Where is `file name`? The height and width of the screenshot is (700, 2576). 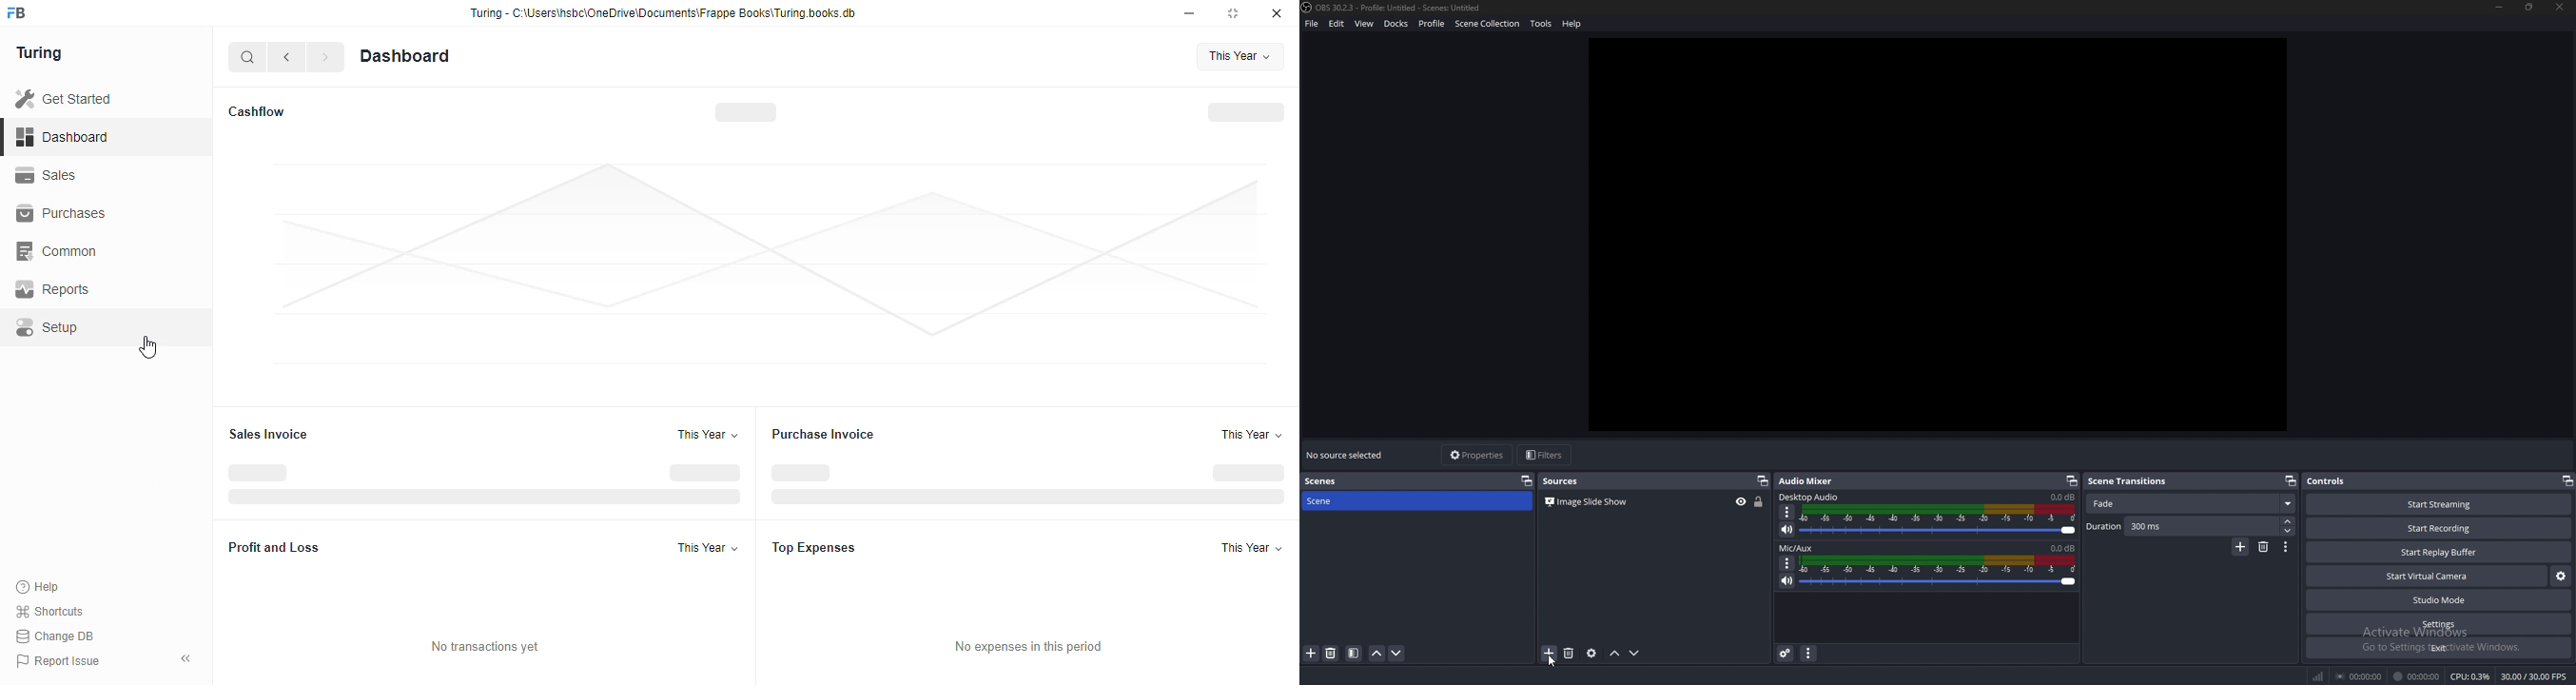 file name is located at coordinates (1393, 7).